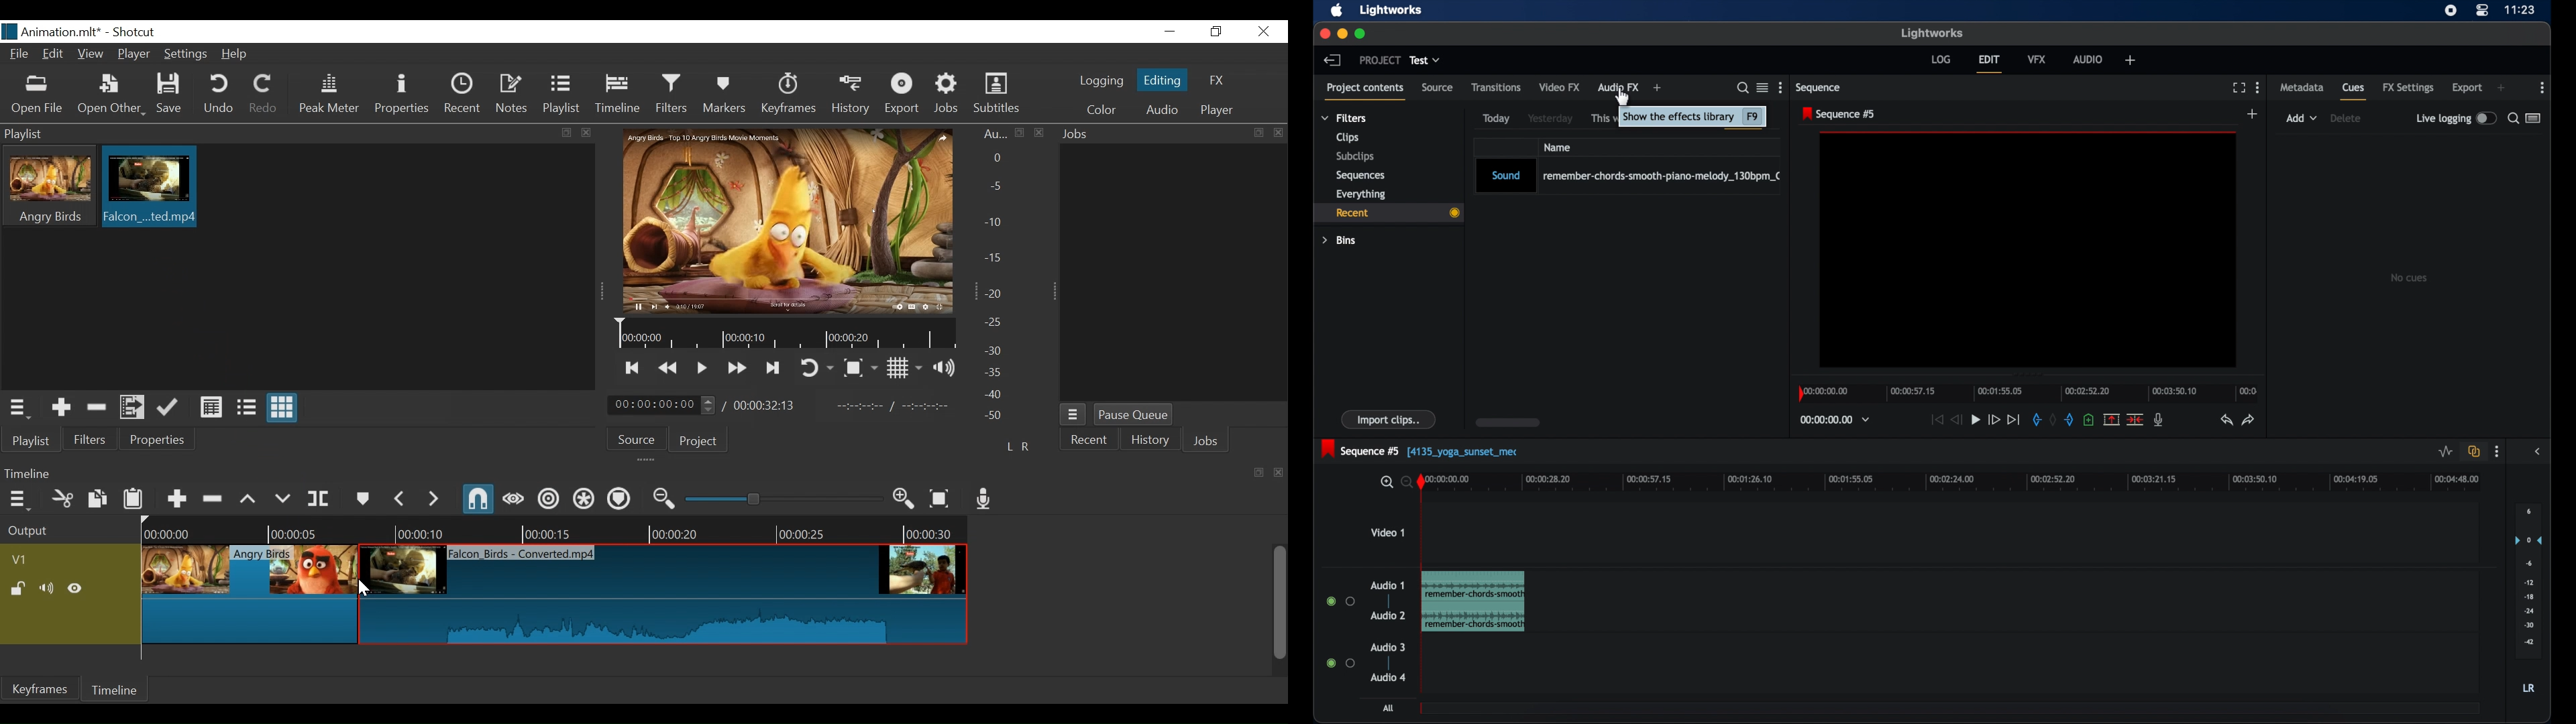 This screenshot has width=2576, height=728. What do you see at coordinates (584, 499) in the screenshot?
I see `Ripple all tracks` at bounding box center [584, 499].